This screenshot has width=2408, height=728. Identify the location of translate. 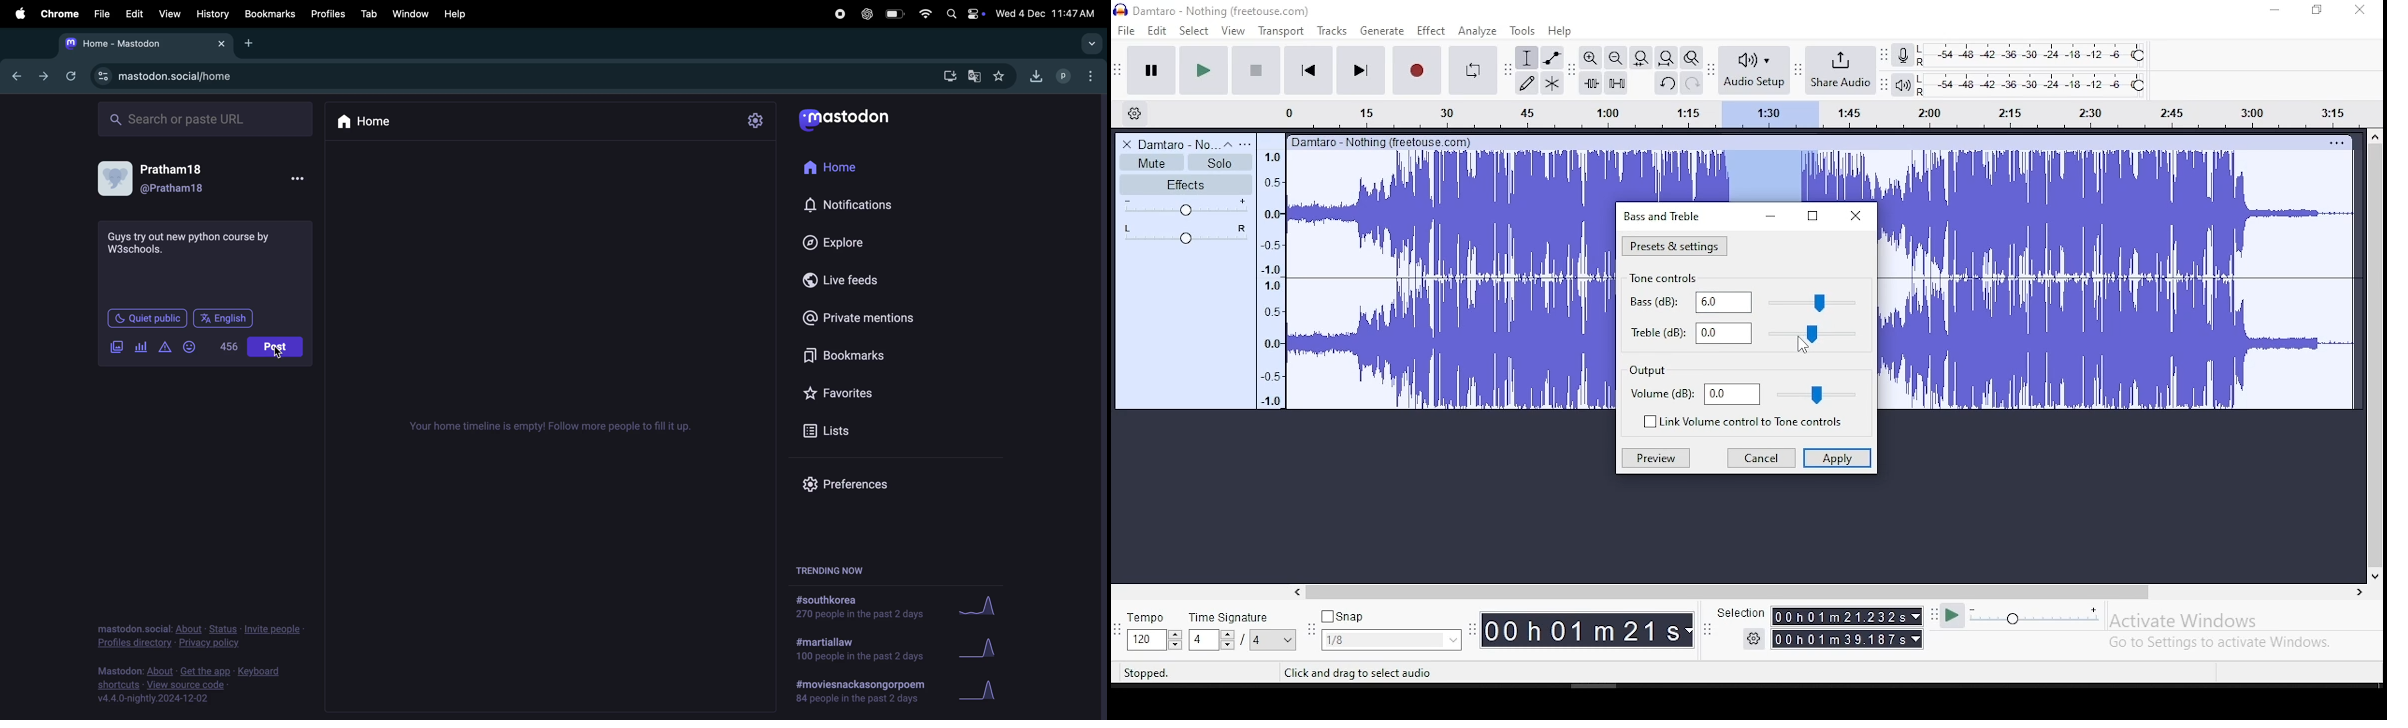
(977, 75).